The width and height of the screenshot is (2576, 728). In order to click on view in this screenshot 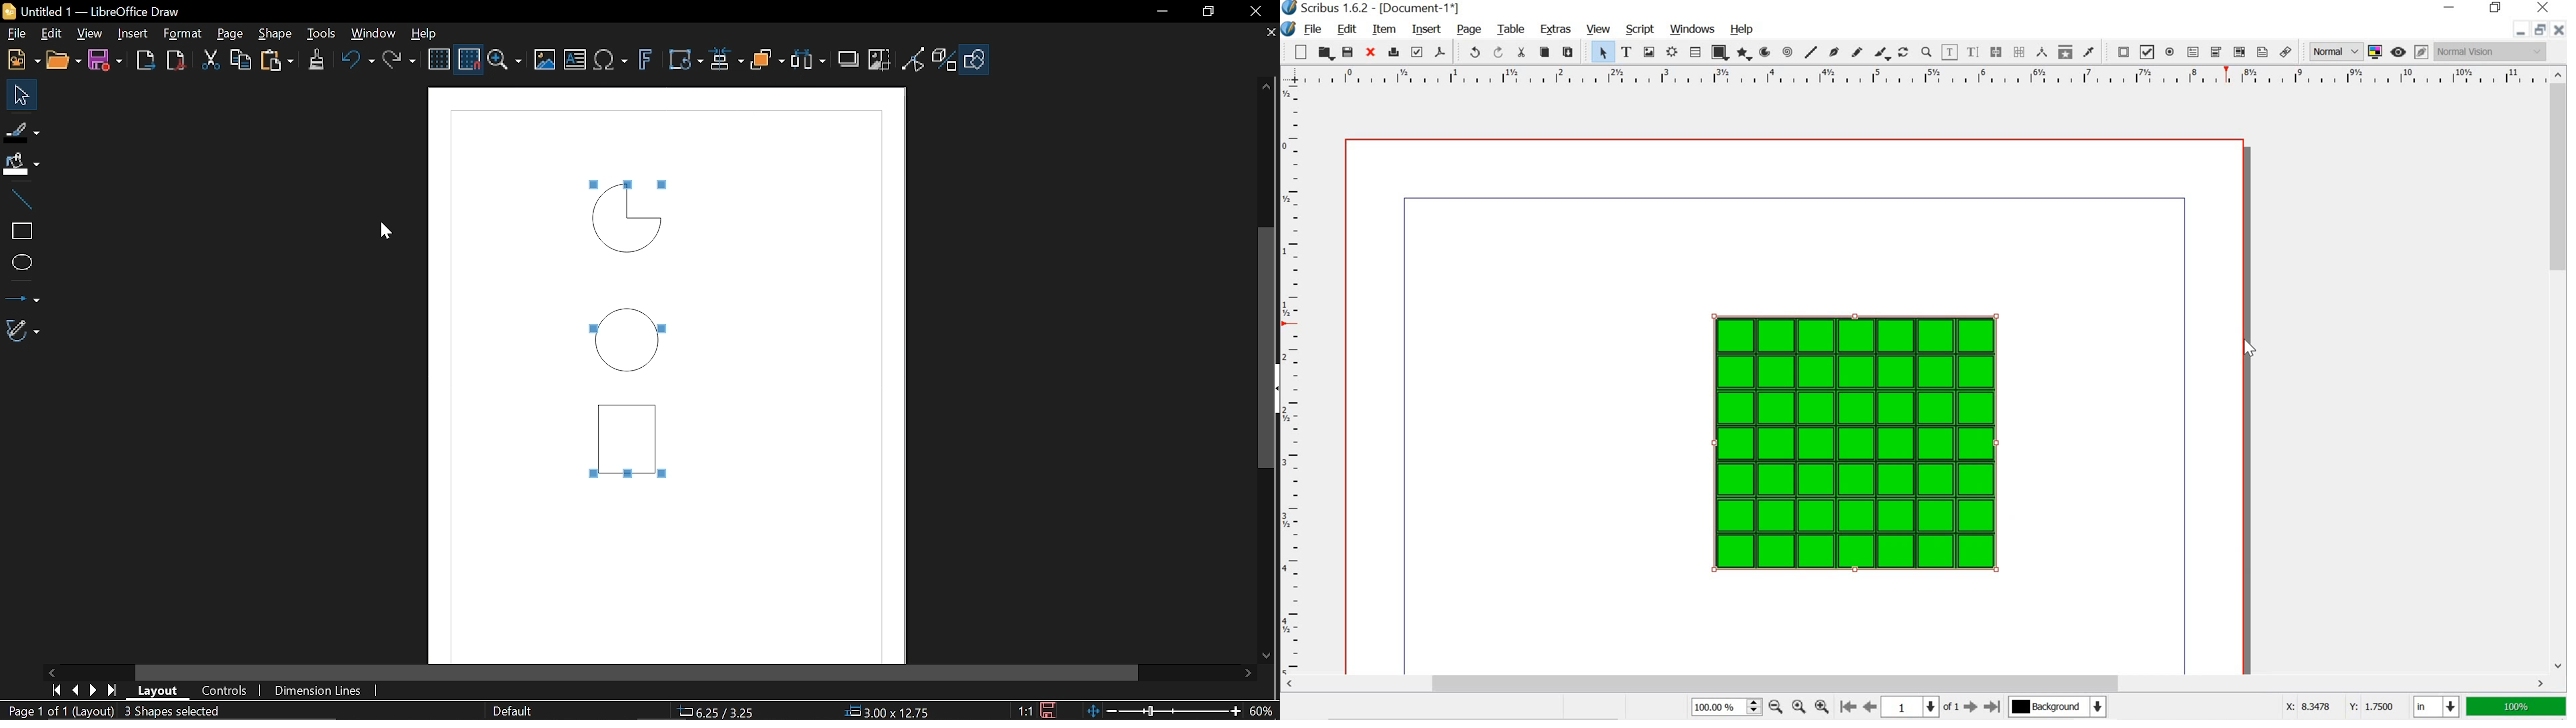, I will do `click(1599, 29)`.